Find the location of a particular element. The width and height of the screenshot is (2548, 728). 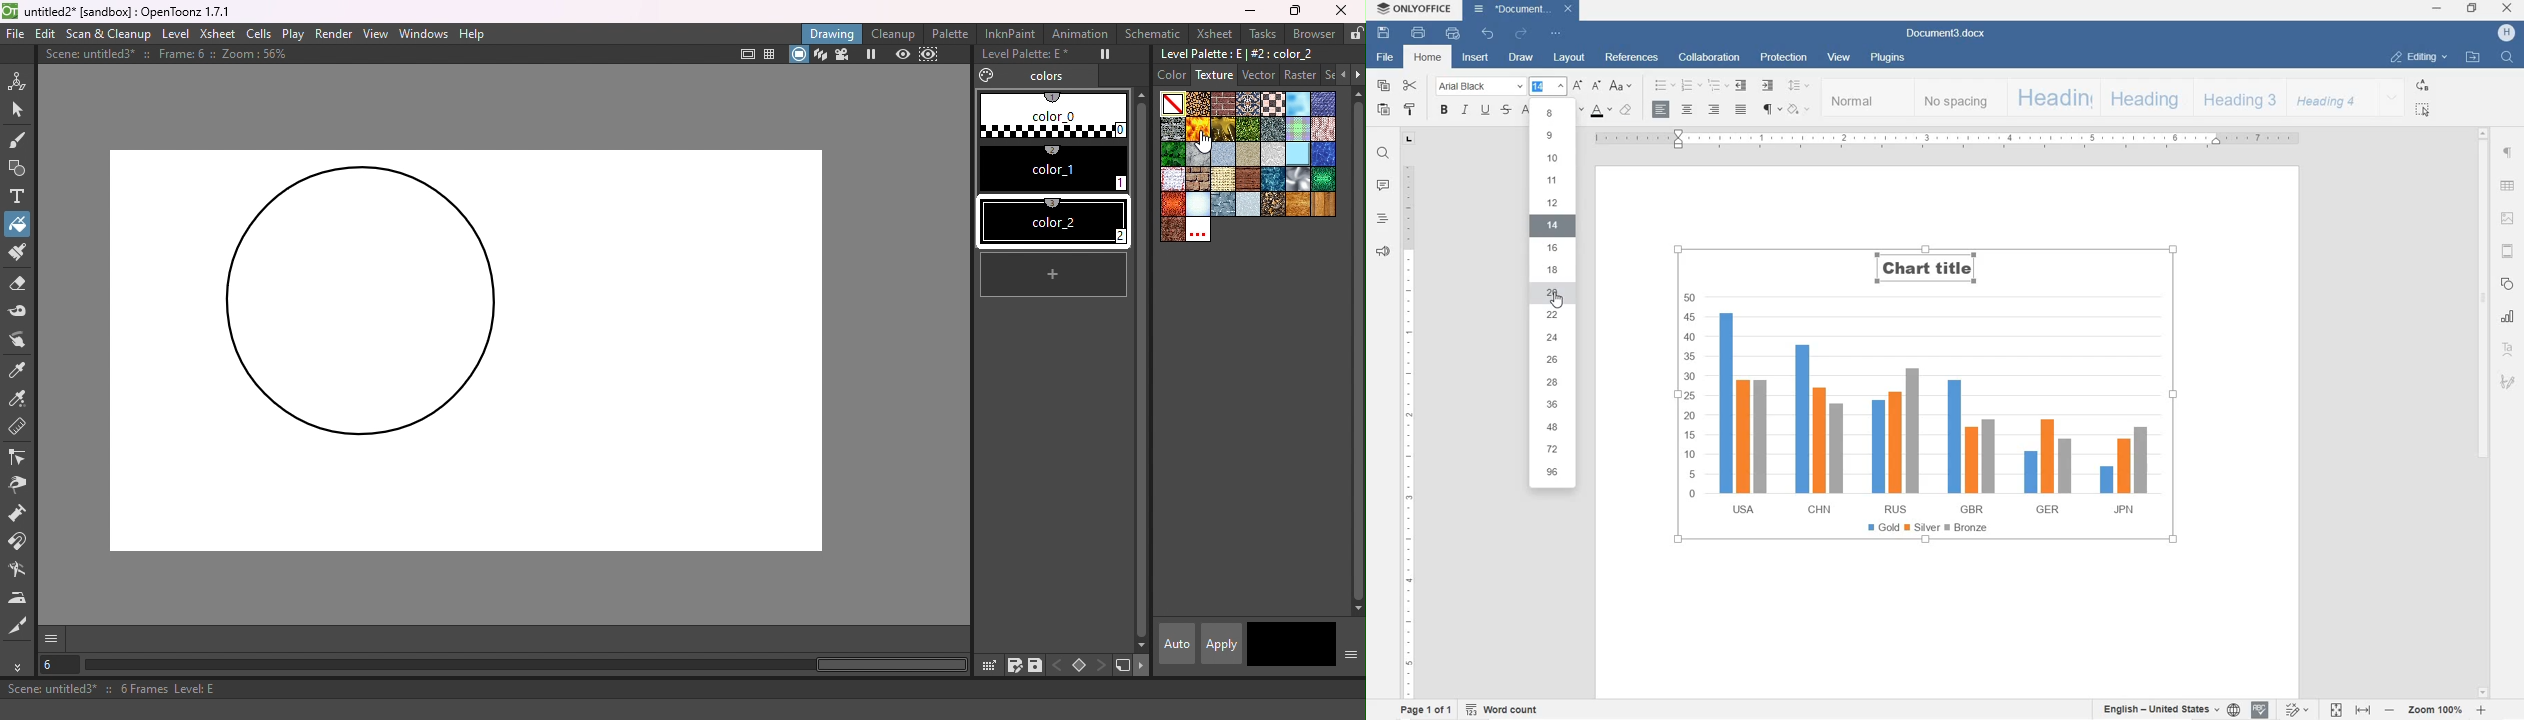

SHAPE is located at coordinates (2507, 283).